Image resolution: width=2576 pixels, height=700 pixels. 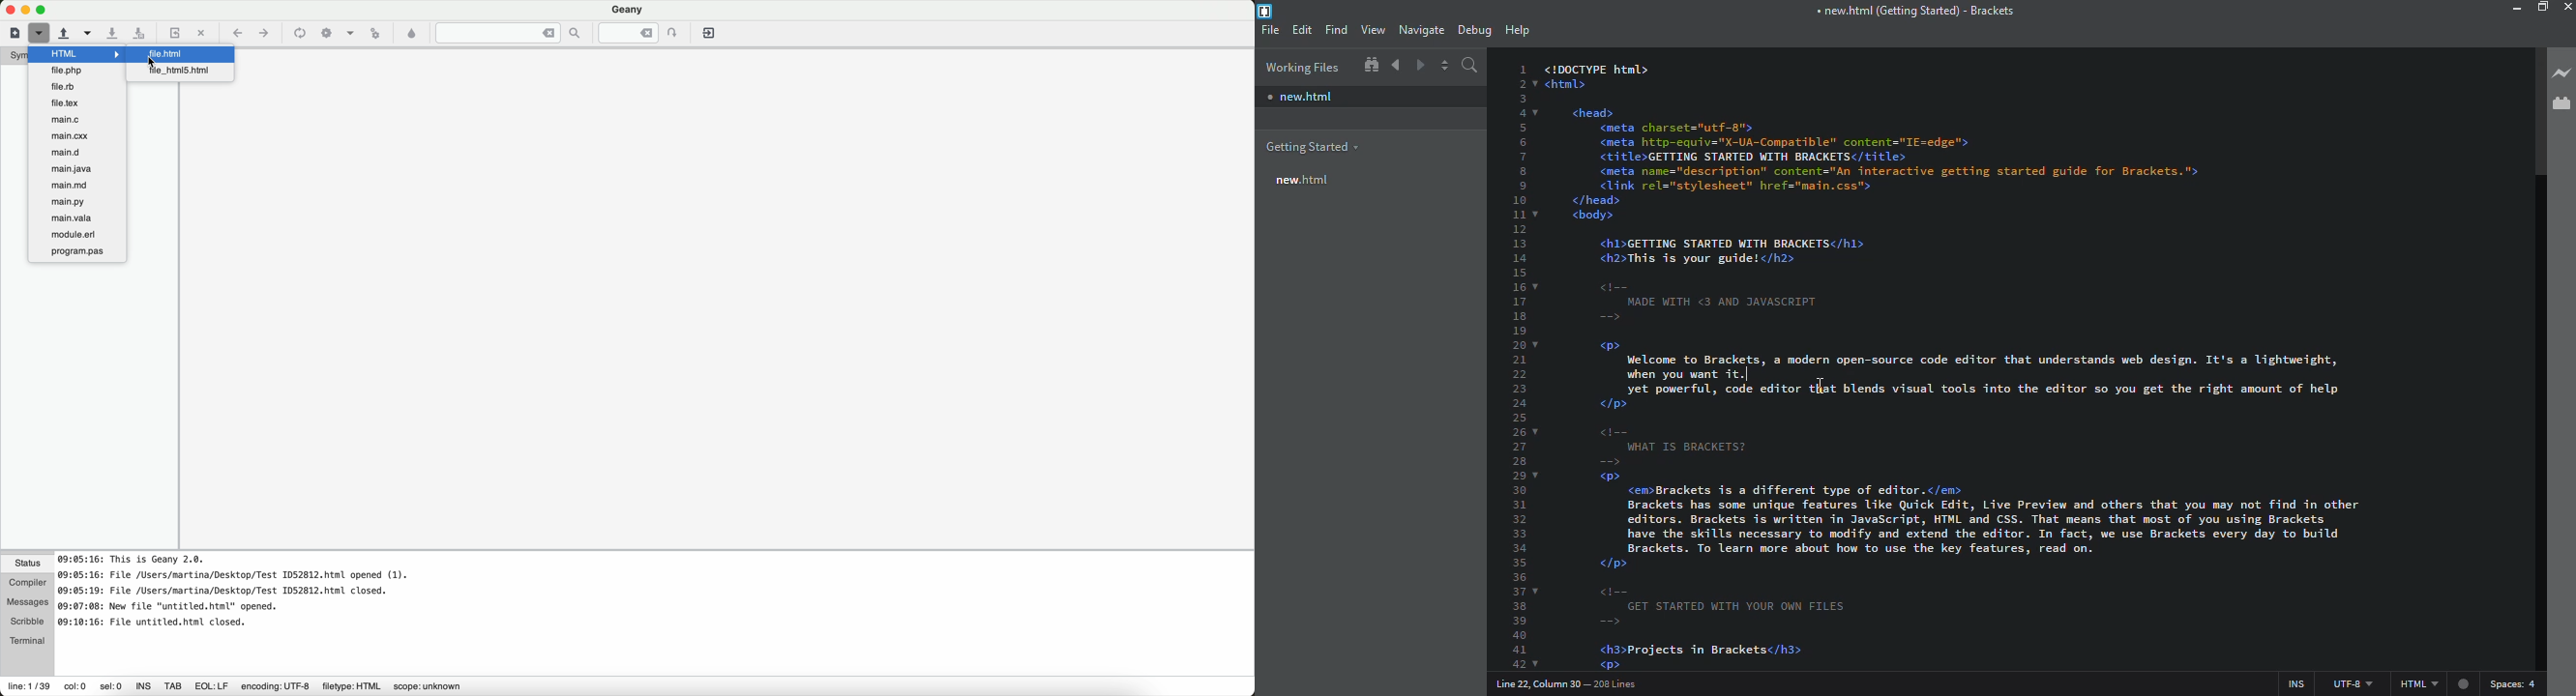 I want to click on choose more build actions, so click(x=352, y=35).